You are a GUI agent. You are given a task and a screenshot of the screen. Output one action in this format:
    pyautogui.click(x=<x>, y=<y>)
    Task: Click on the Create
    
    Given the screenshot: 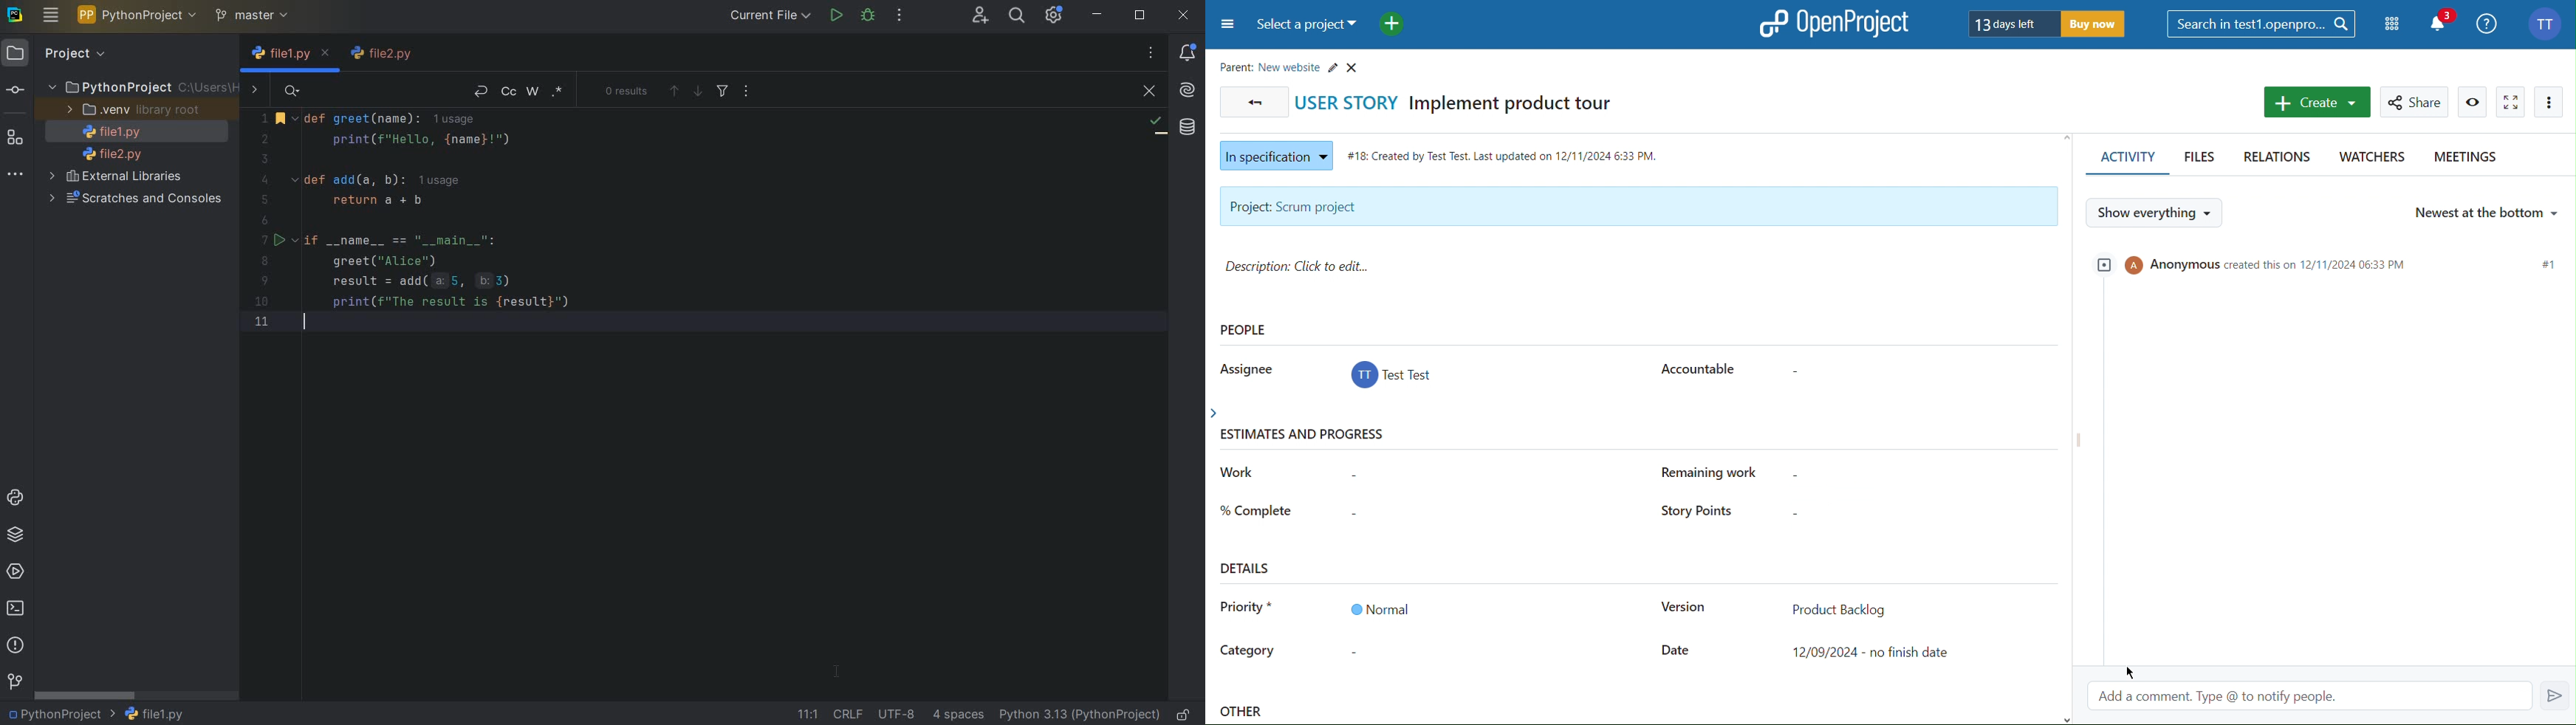 What is the action you would take?
    pyautogui.click(x=2316, y=102)
    